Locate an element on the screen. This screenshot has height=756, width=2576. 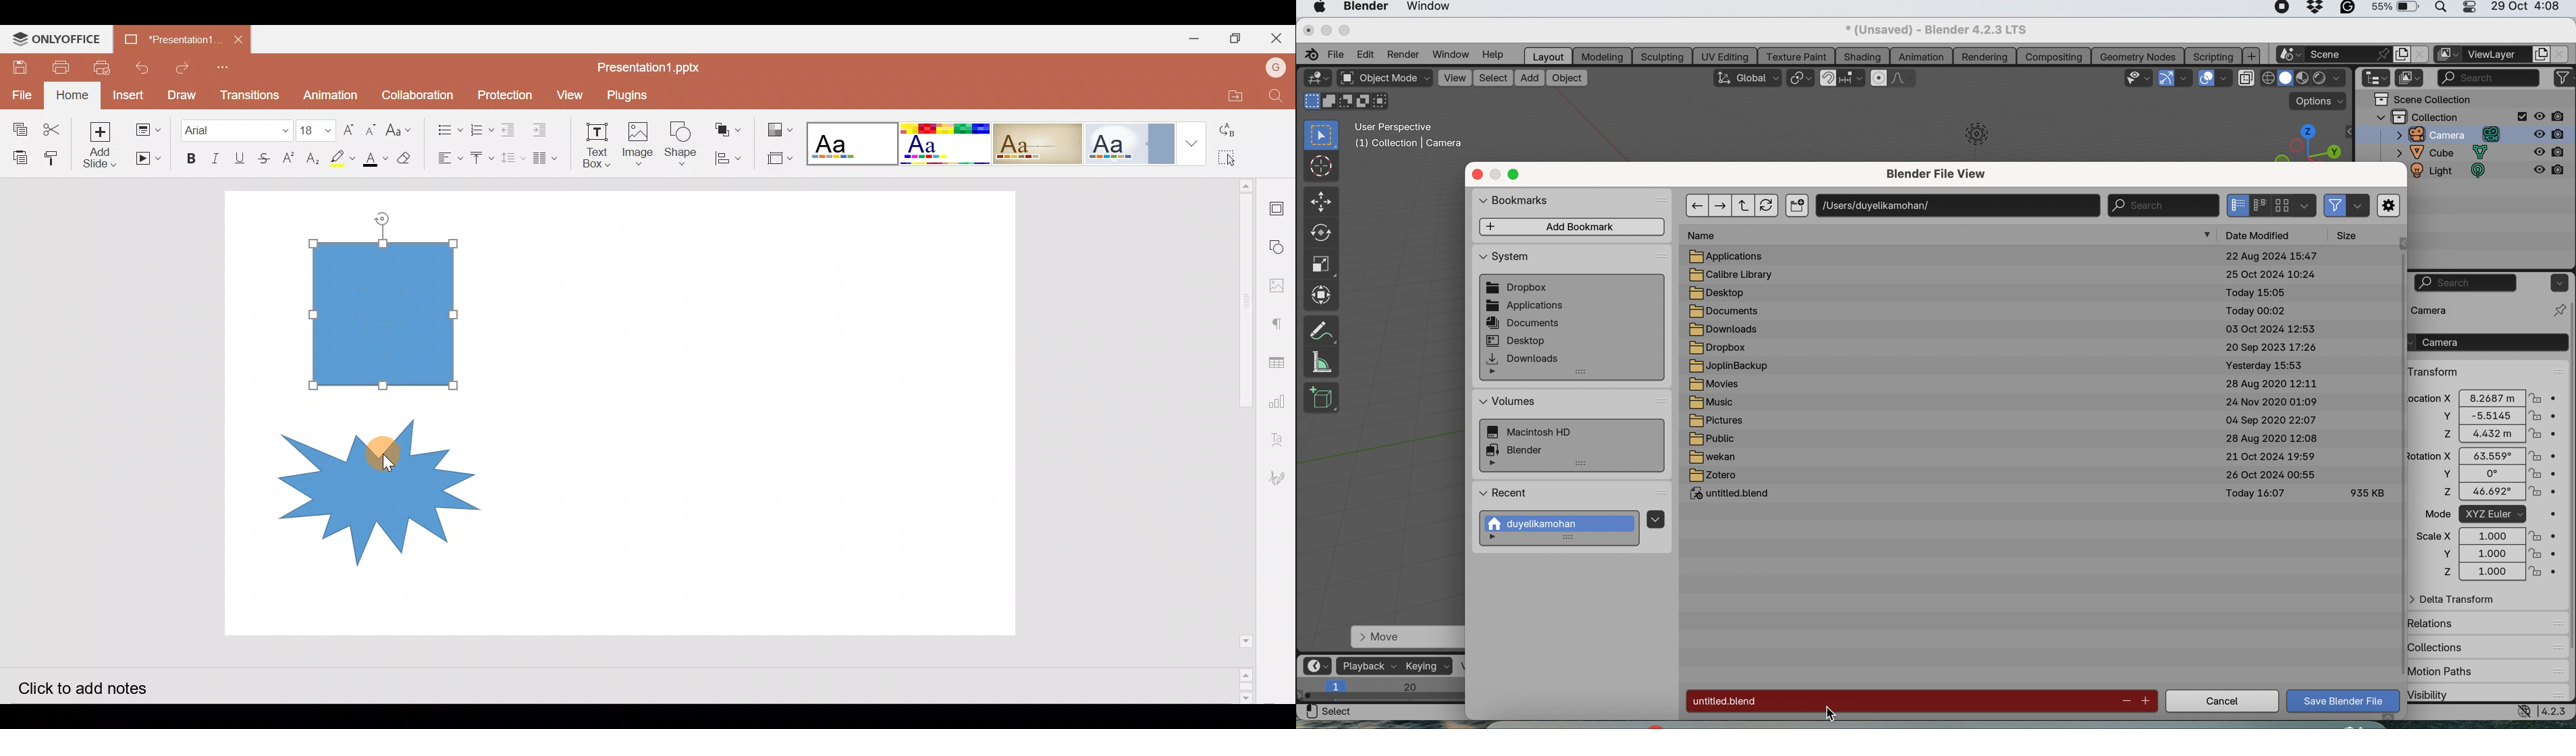
Maximize is located at coordinates (1236, 38).